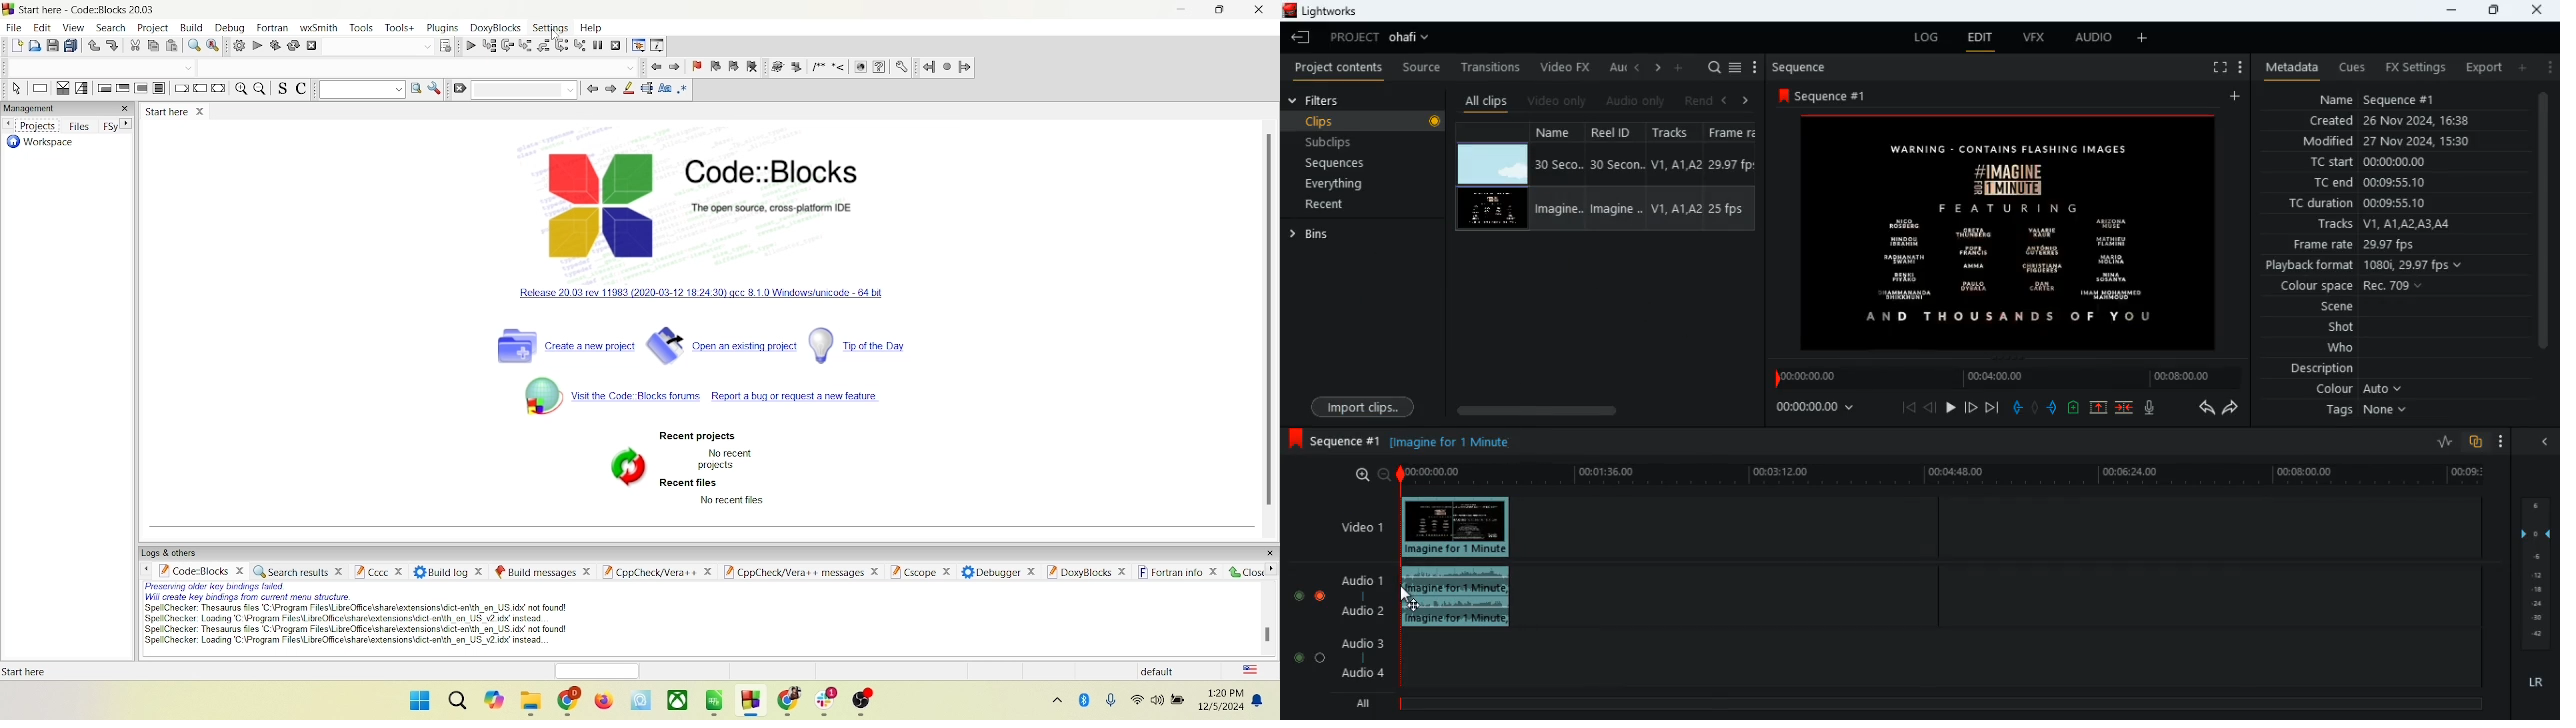 The height and width of the screenshot is (728, 2576). What do you see at coordinates (359, 615) in the screenshot?
I see `text` at bounding box center [359, 615].